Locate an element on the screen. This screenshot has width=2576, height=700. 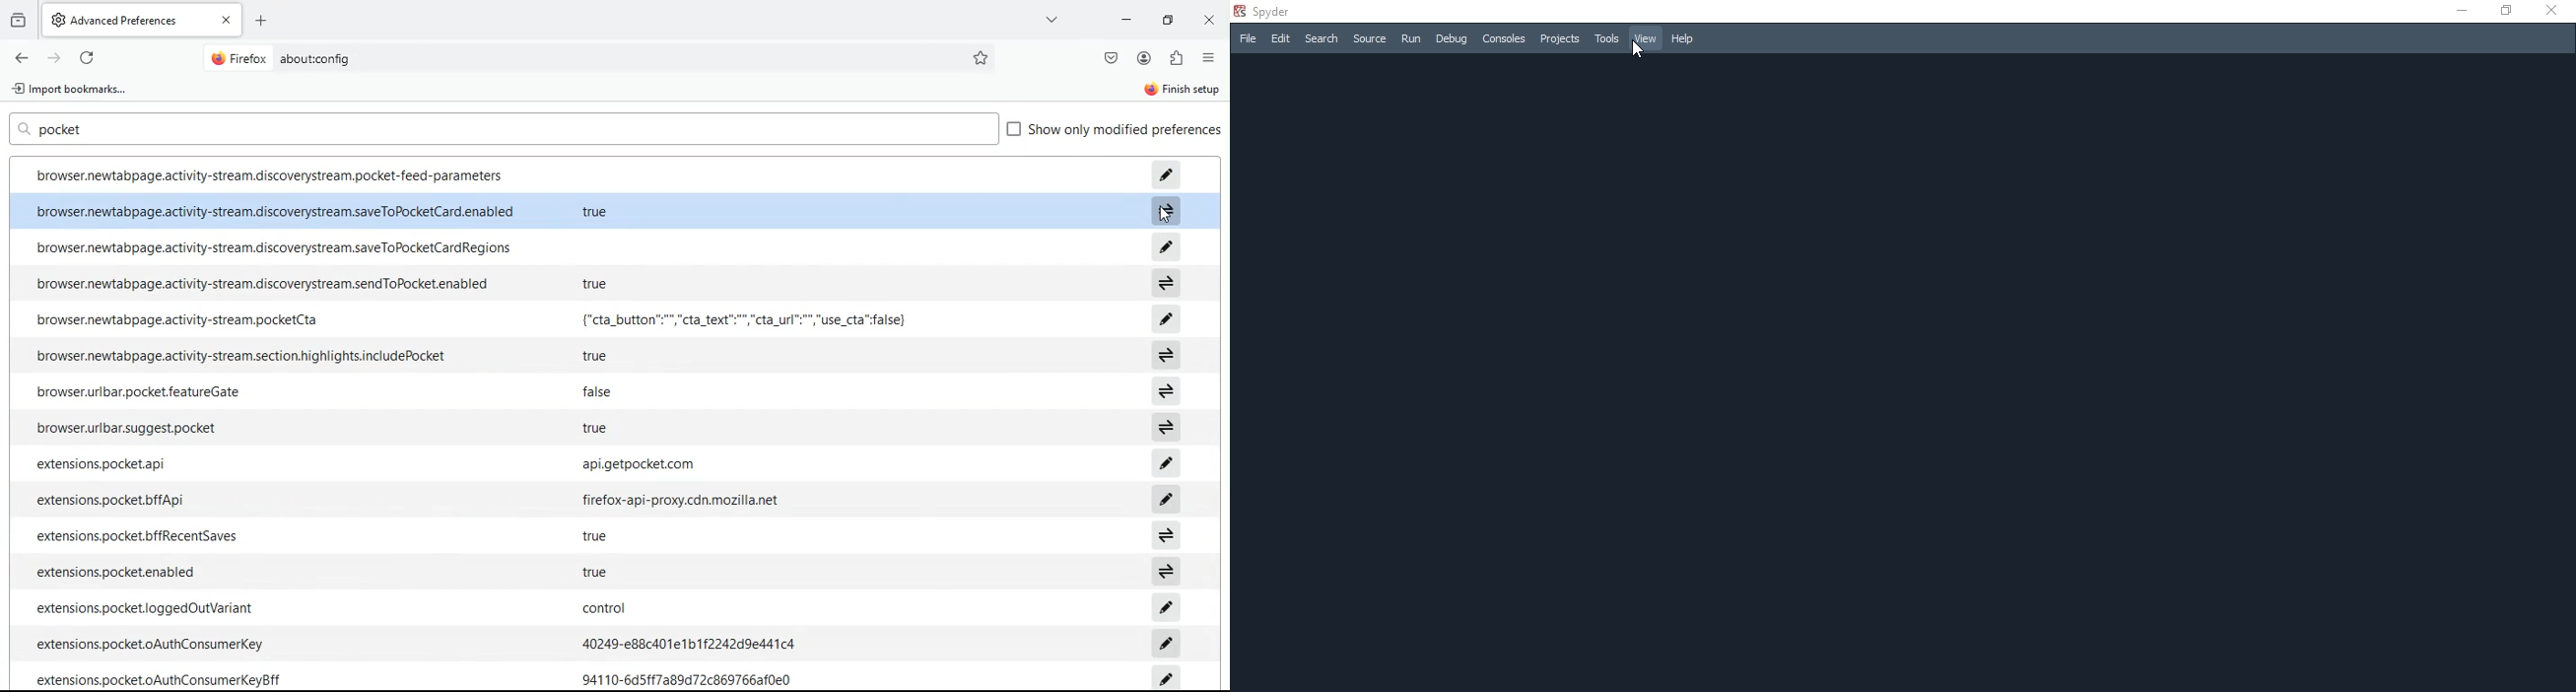
options is located at coordinates (1210, 60).